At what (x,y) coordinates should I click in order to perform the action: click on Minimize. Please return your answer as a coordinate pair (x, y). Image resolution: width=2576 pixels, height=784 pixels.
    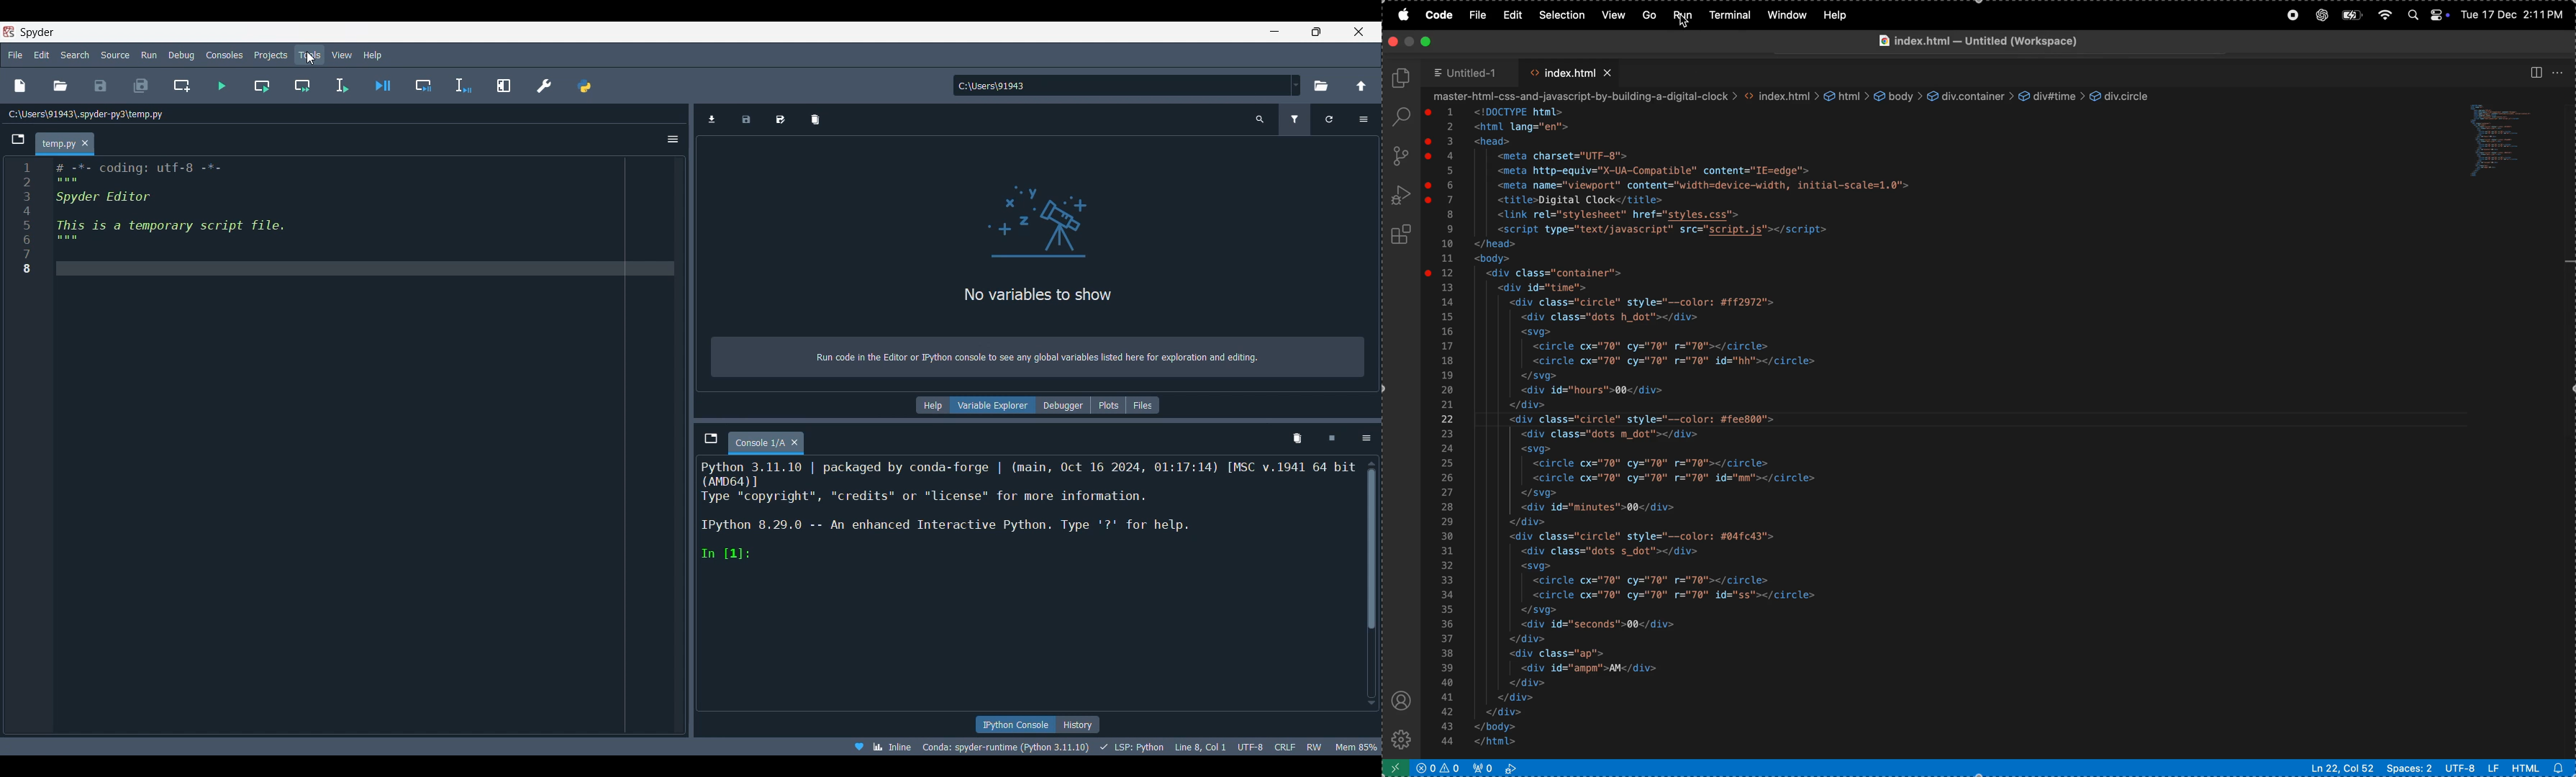
    Looking at the image, I should click on (1274, 31).